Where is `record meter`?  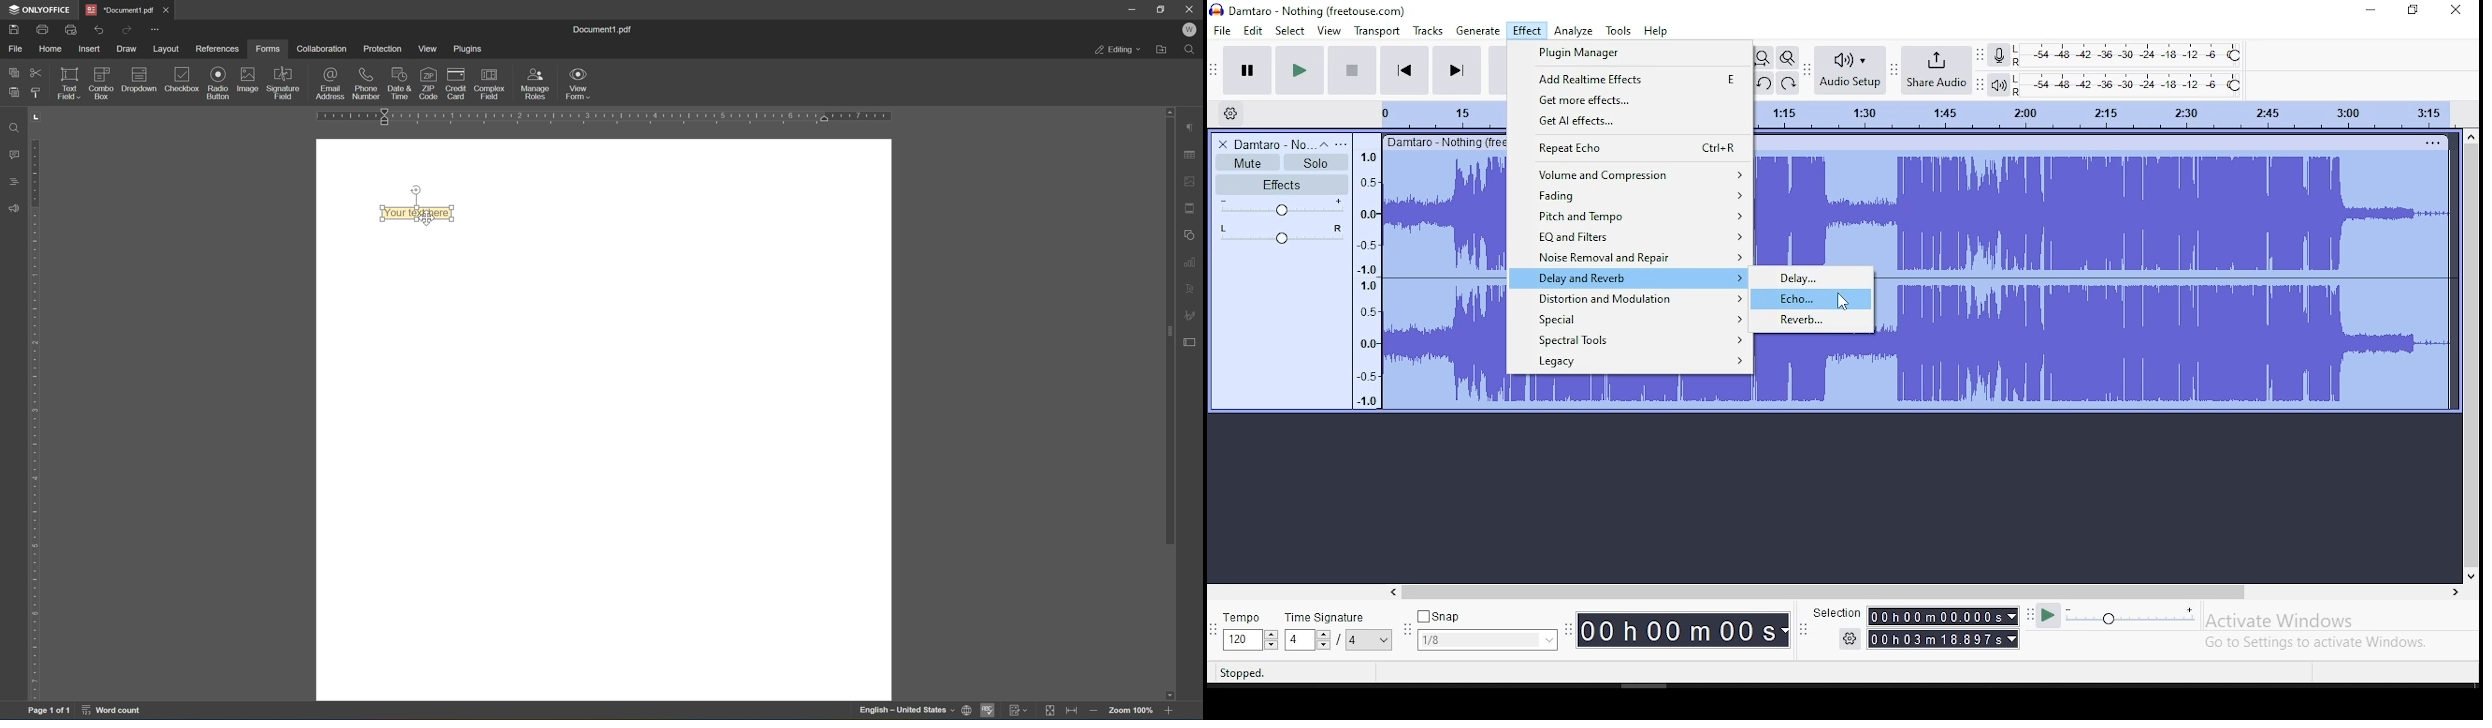 record meter is located at coordinates (1999, 57).